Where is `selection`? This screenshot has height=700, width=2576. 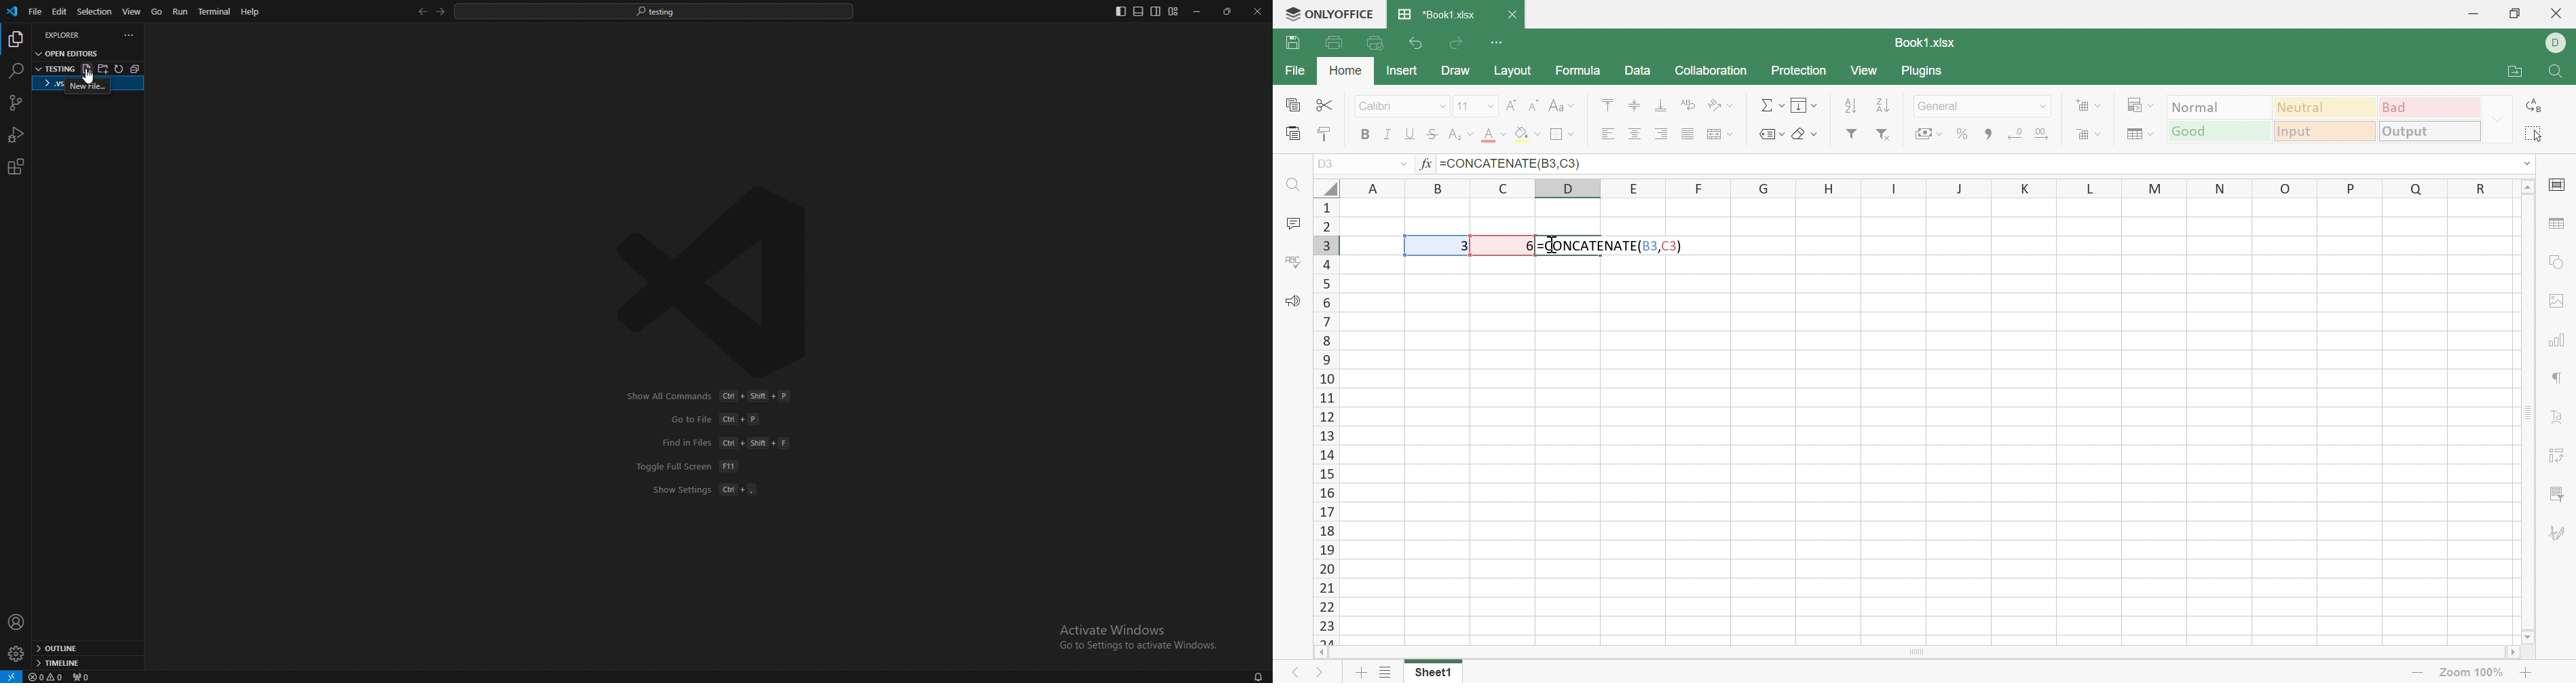 selection is located at coordinates (94, 11).